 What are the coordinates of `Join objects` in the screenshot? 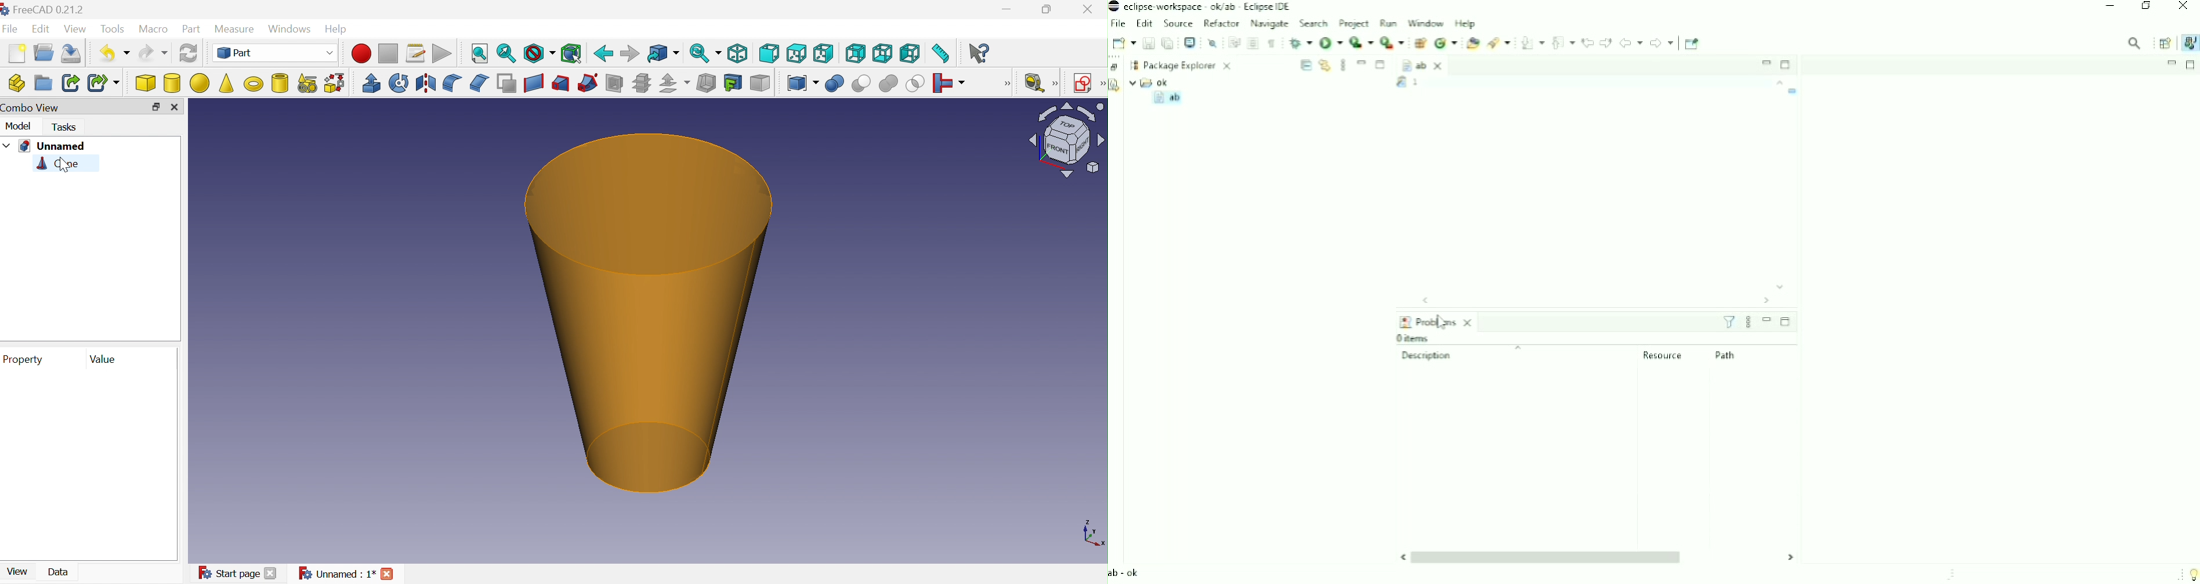 It's located at (952, 84).